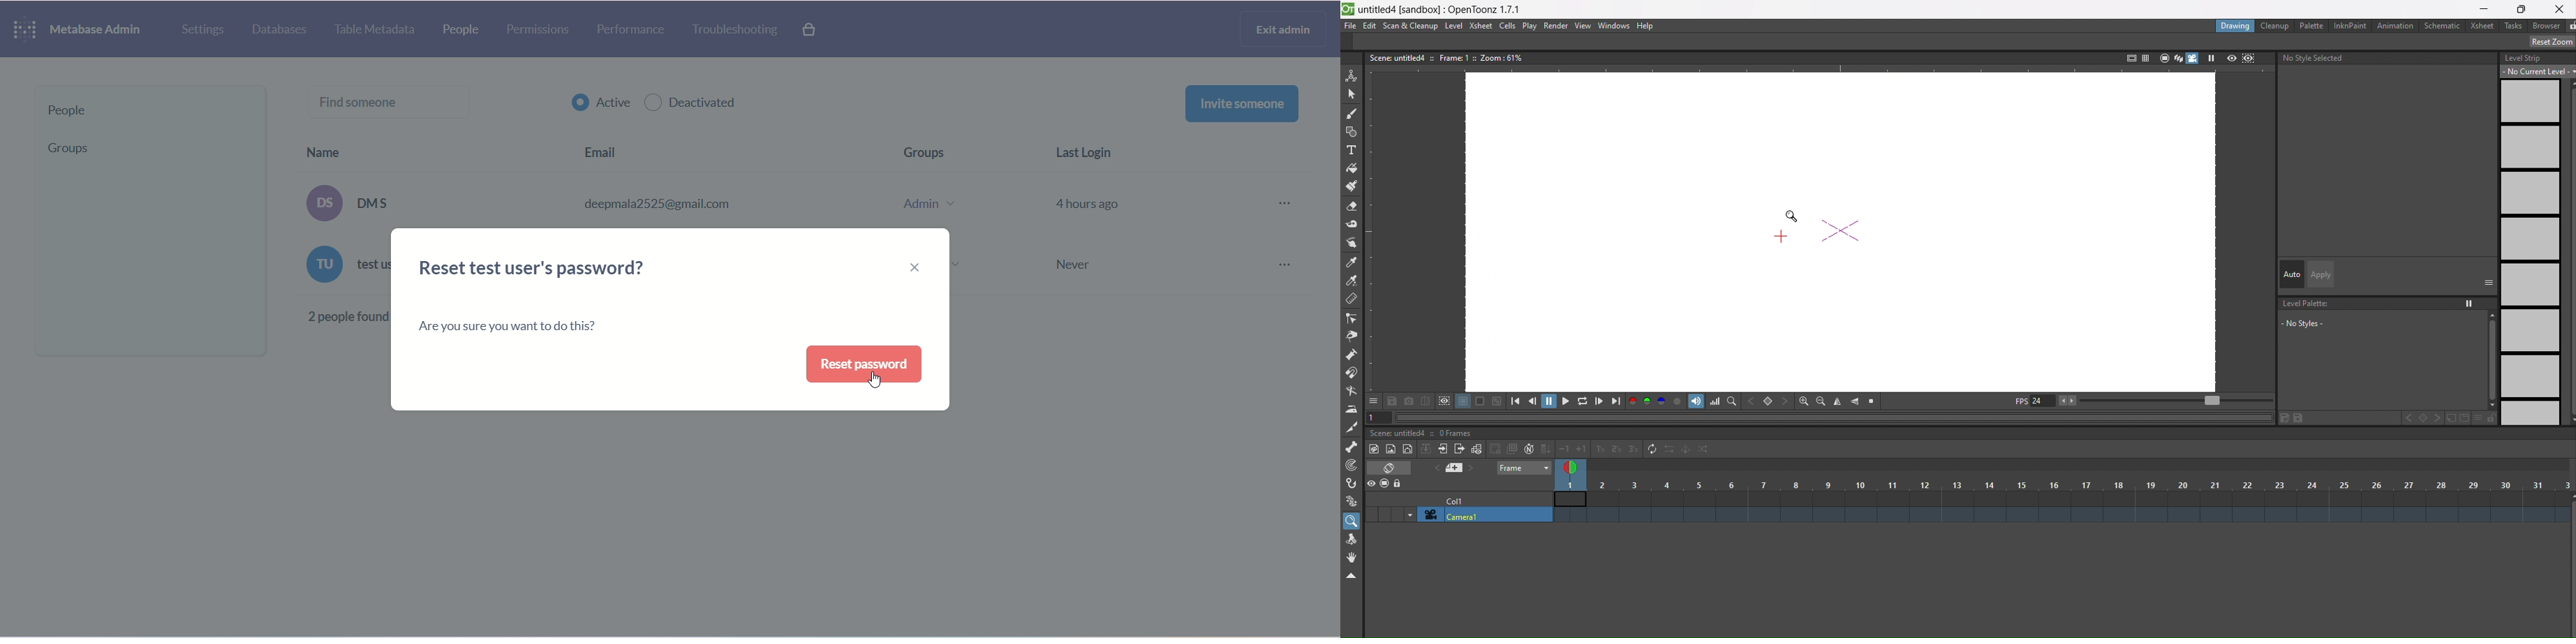 This screenshot has height=644, width=2576. What do you see at coordinates (610, 148) in the screenshot?
I see `email` at bounding box center [610, 148].